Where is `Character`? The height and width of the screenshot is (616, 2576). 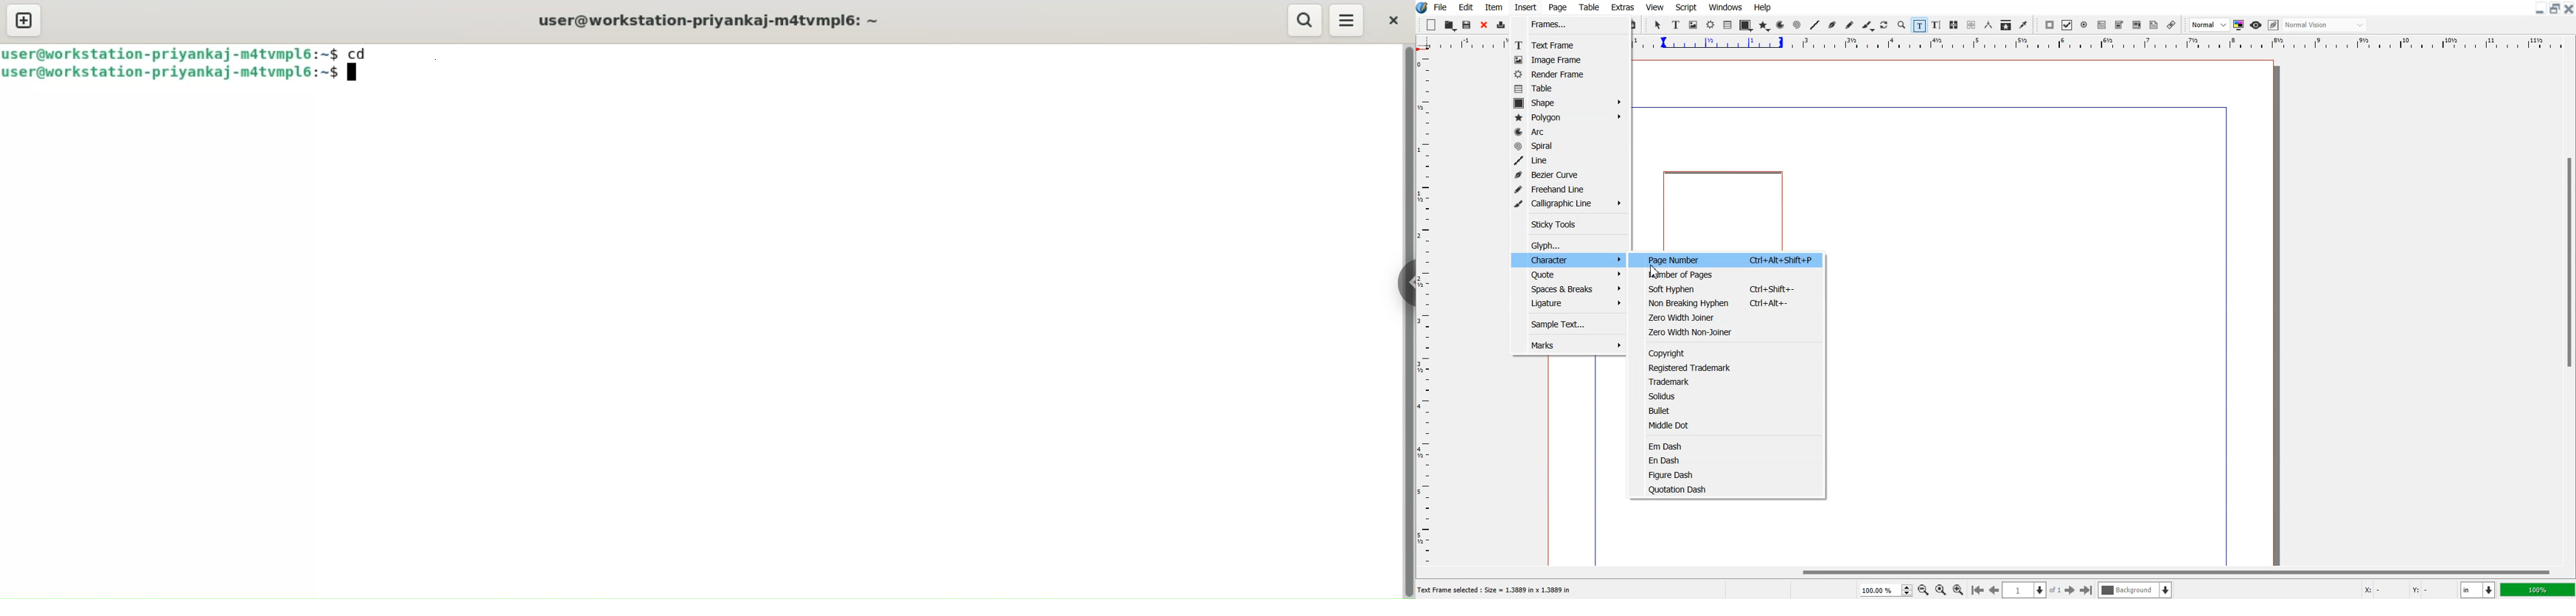 Character is located at coordinates (1568, 258).